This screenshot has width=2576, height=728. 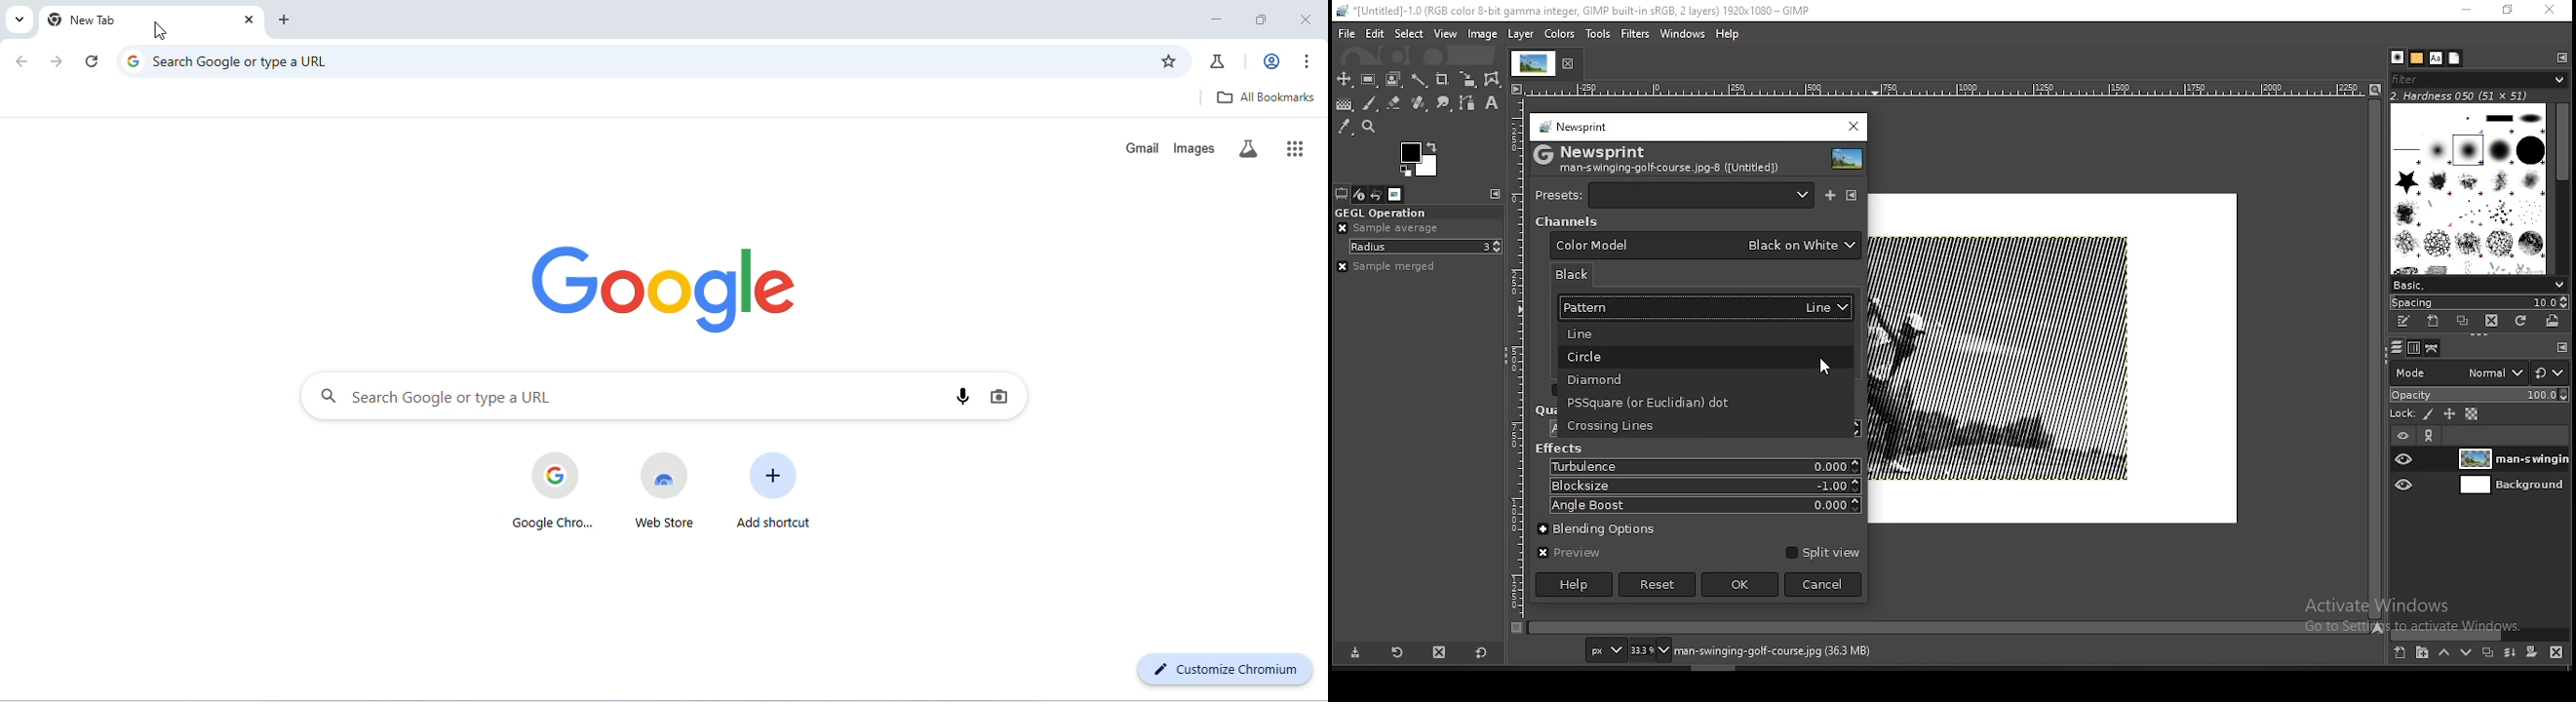 What do you see at coordinates (1385, 212) in the screenshot?
I see `GEGL operation` at bounding box center [1385, 212].